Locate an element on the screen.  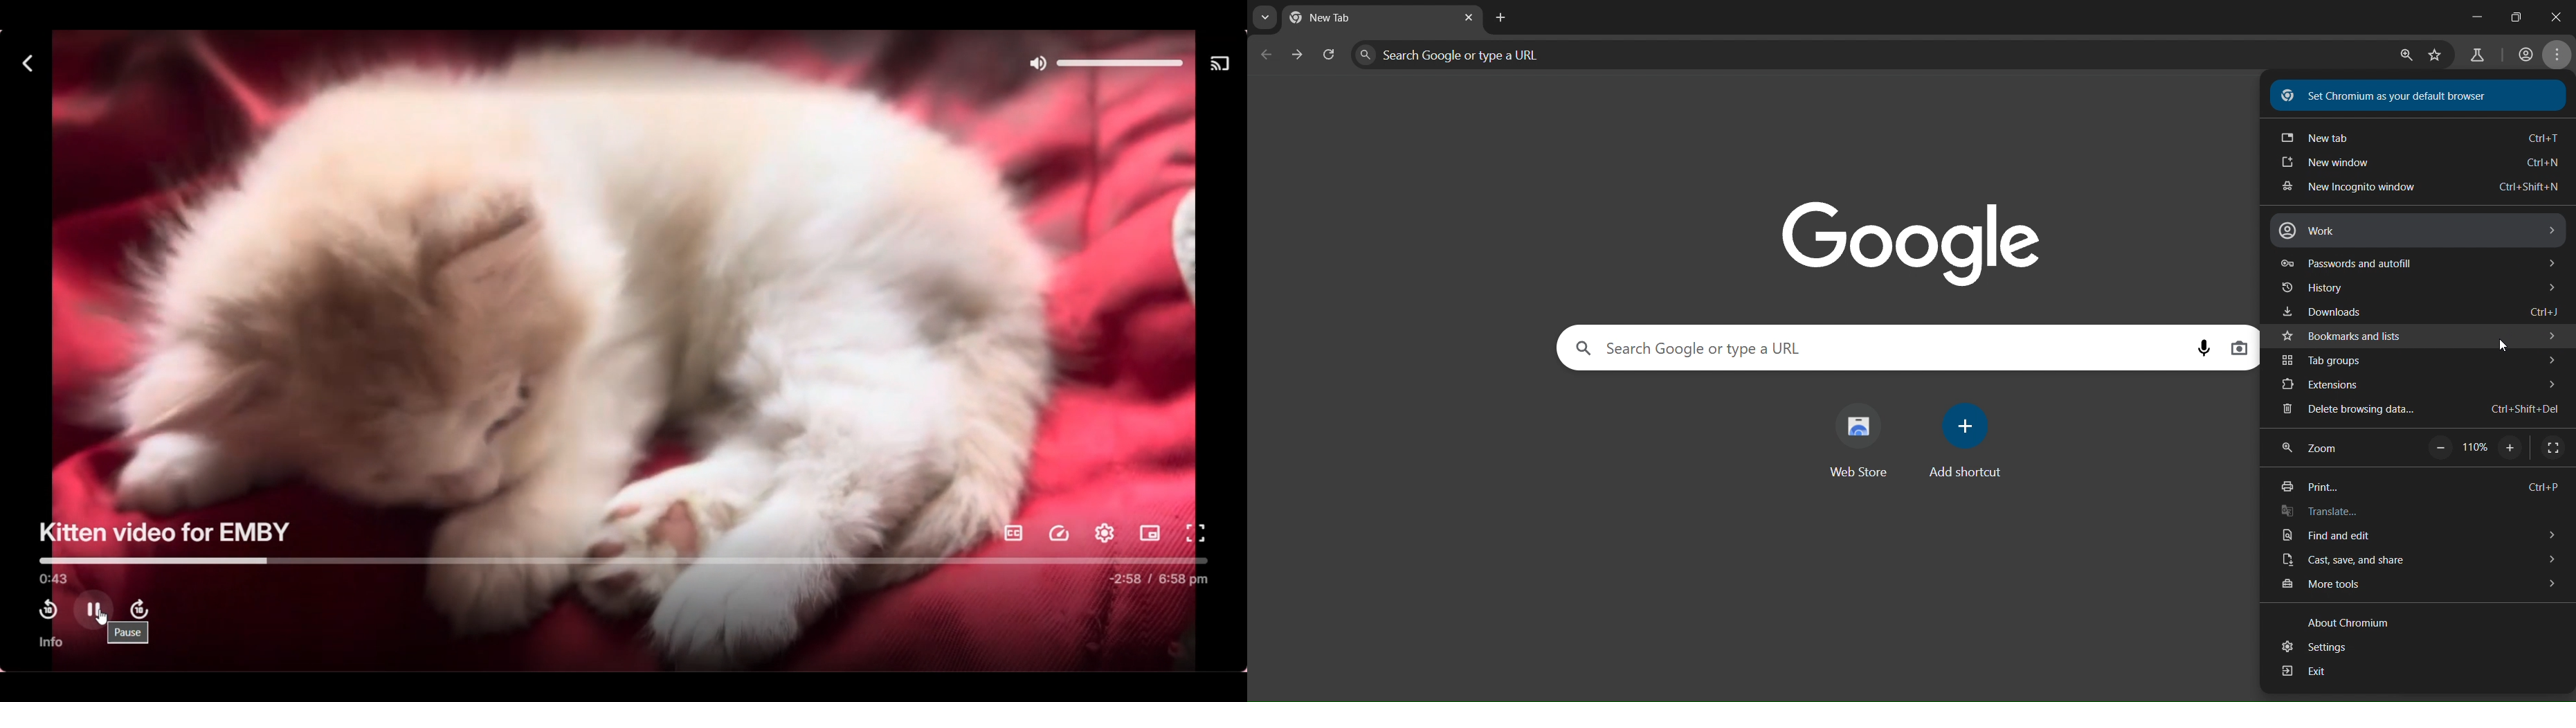
go forward one page is located at coordinates (1298, 57).